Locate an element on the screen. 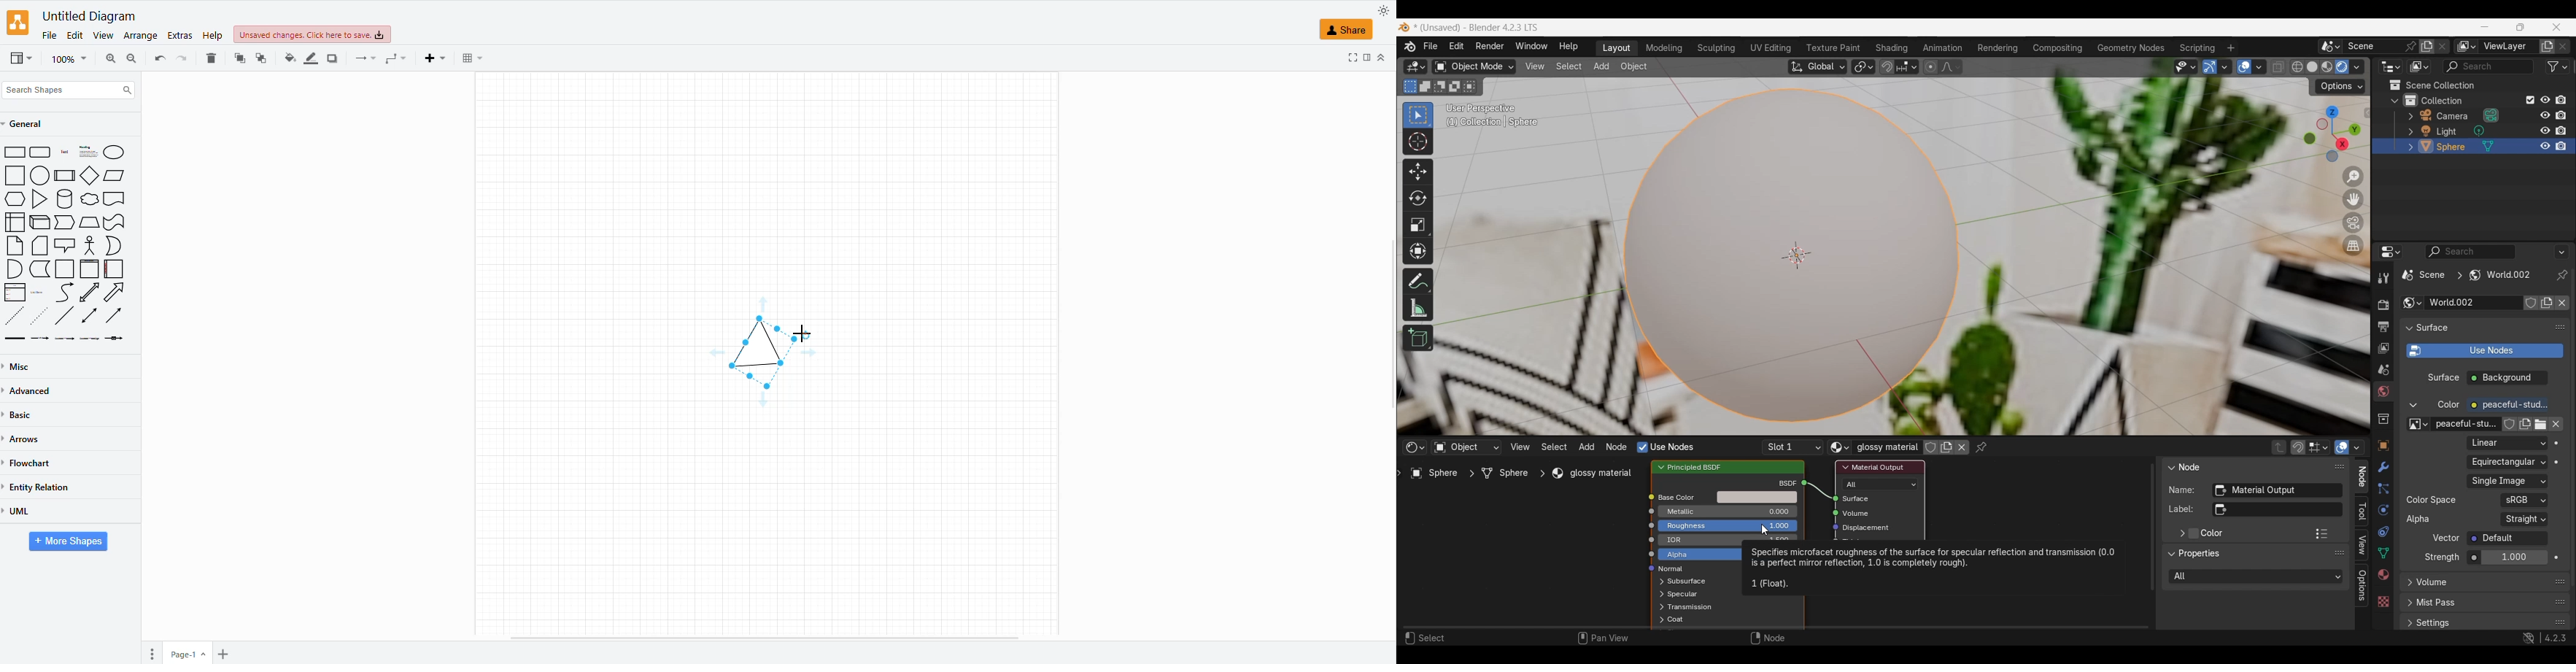  Background checbox is located at coordinates (2508, 378).